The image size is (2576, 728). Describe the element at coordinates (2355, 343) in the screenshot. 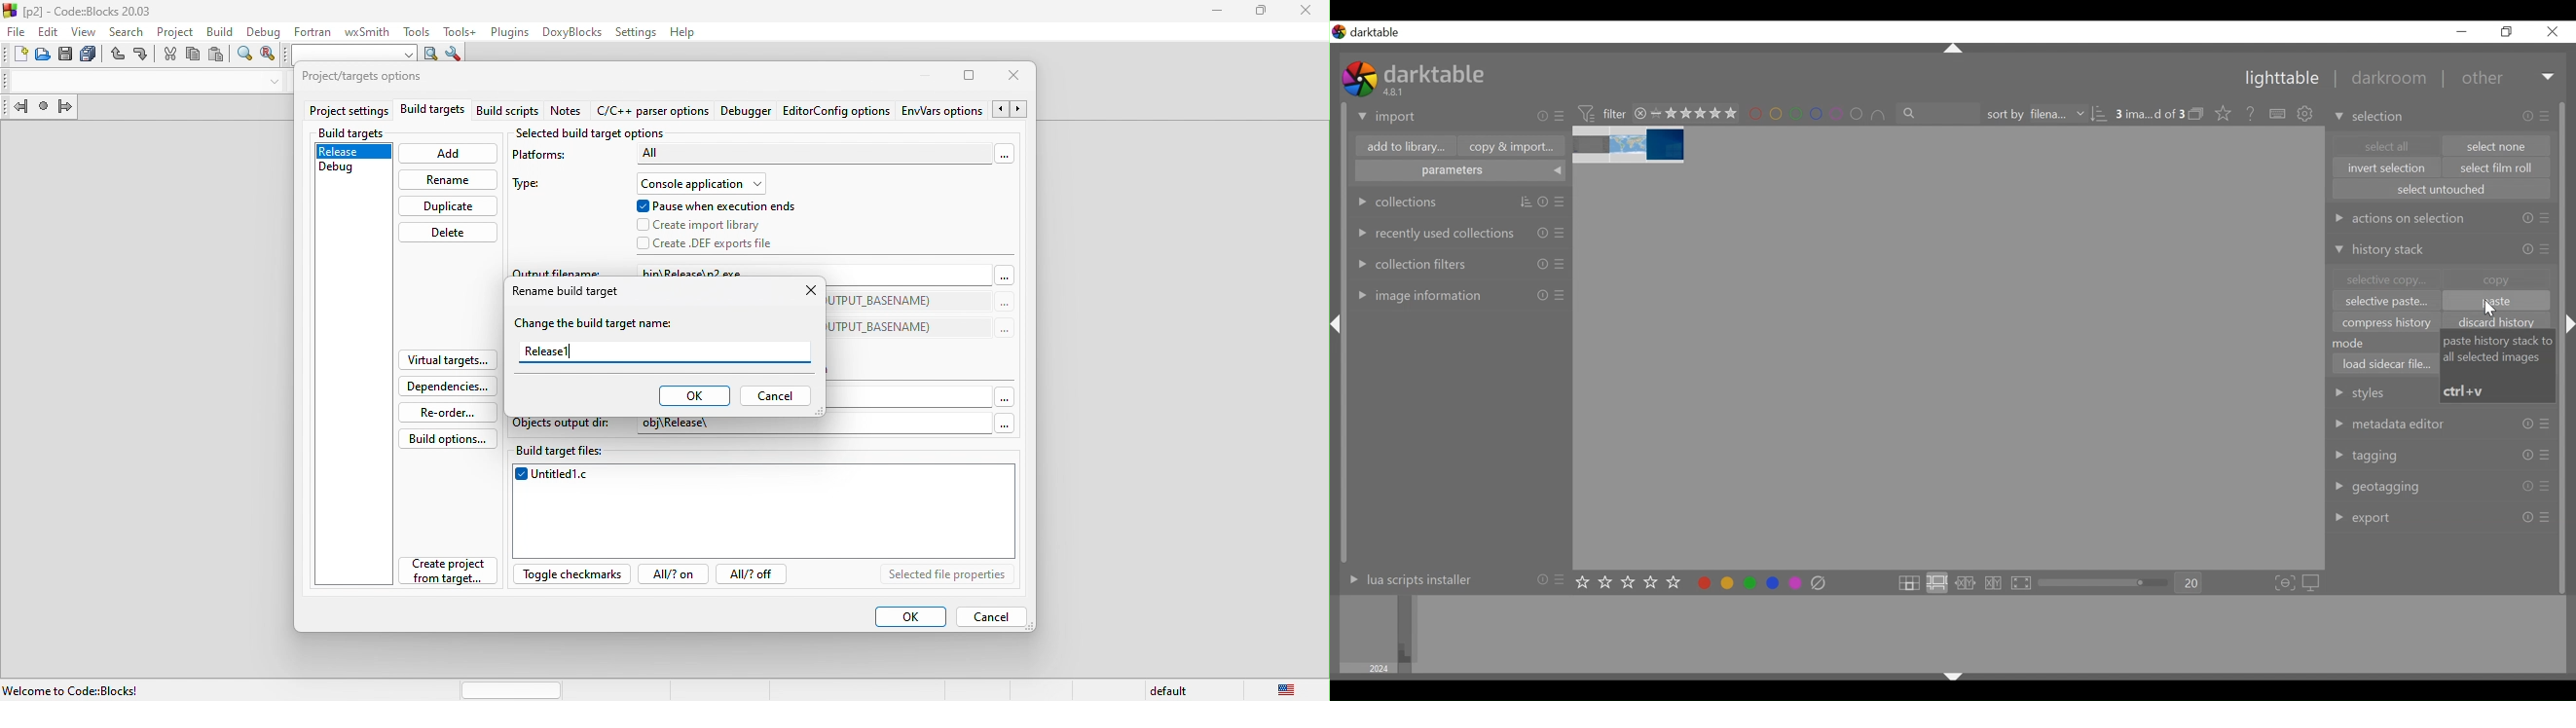

I see `mode` at that location.